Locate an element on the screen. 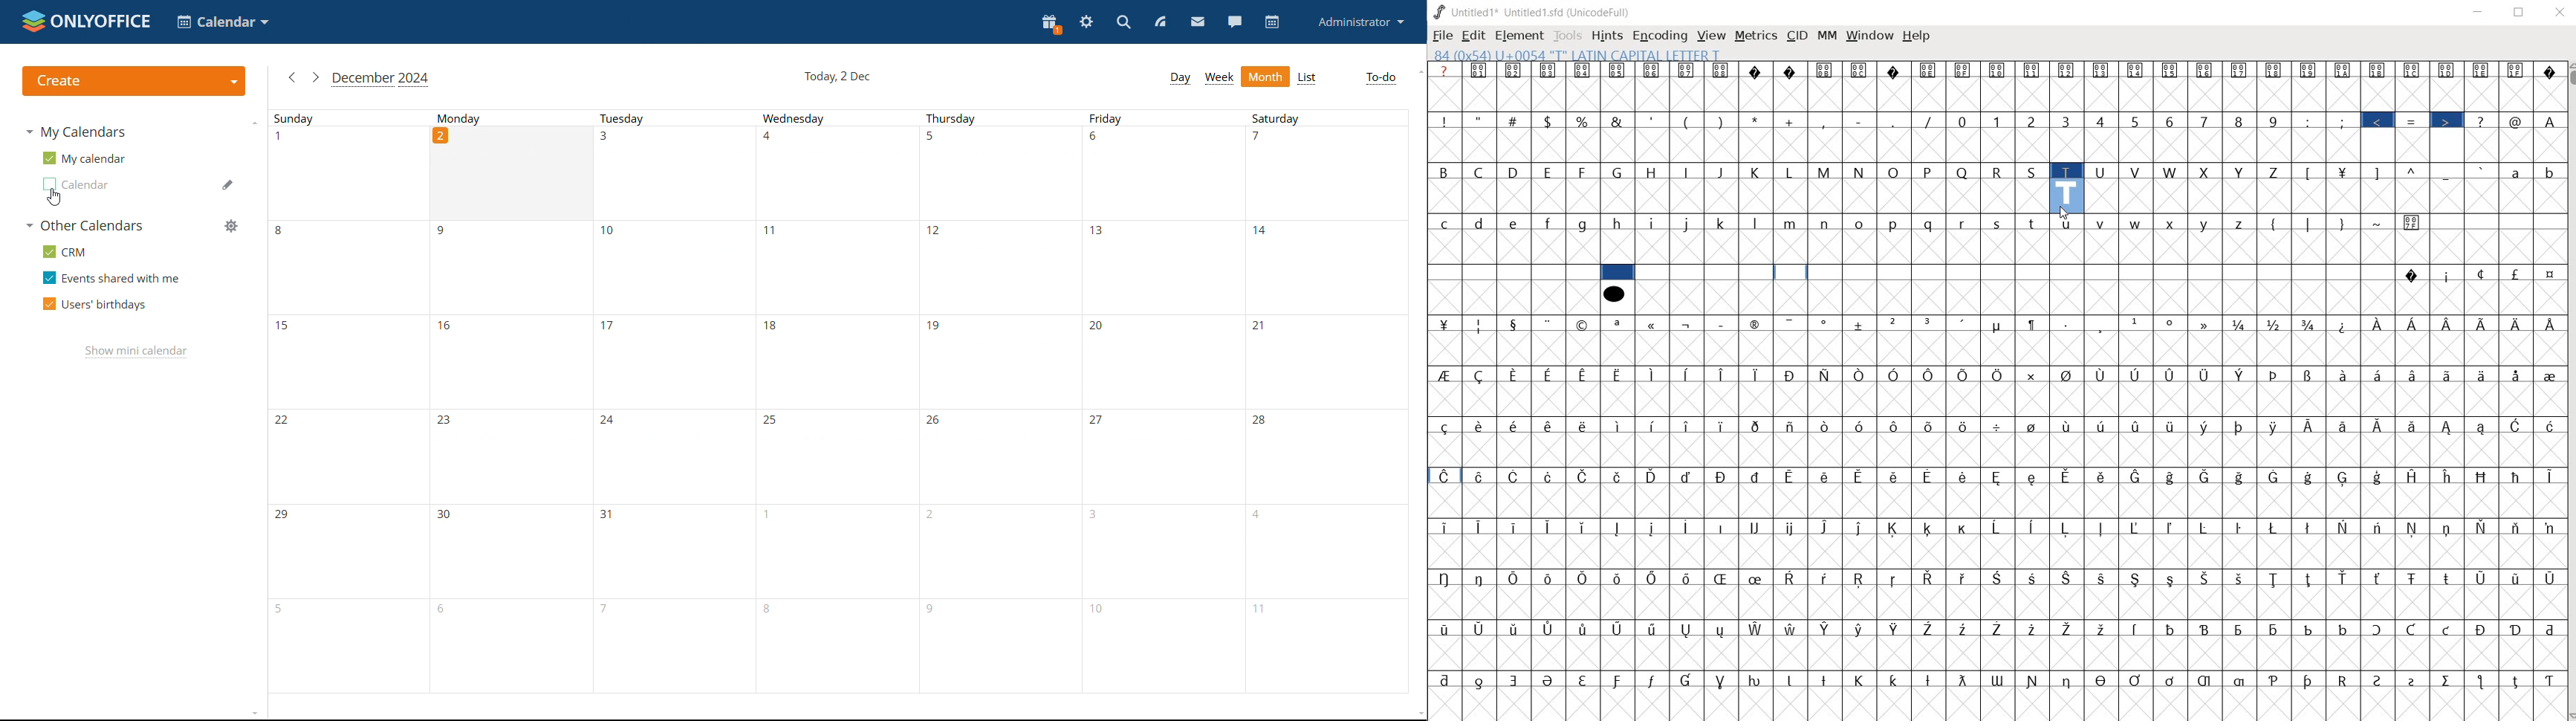 The width and height of the screenshot is (2576, 728). Symbol is located at coordinates (1551, 374).